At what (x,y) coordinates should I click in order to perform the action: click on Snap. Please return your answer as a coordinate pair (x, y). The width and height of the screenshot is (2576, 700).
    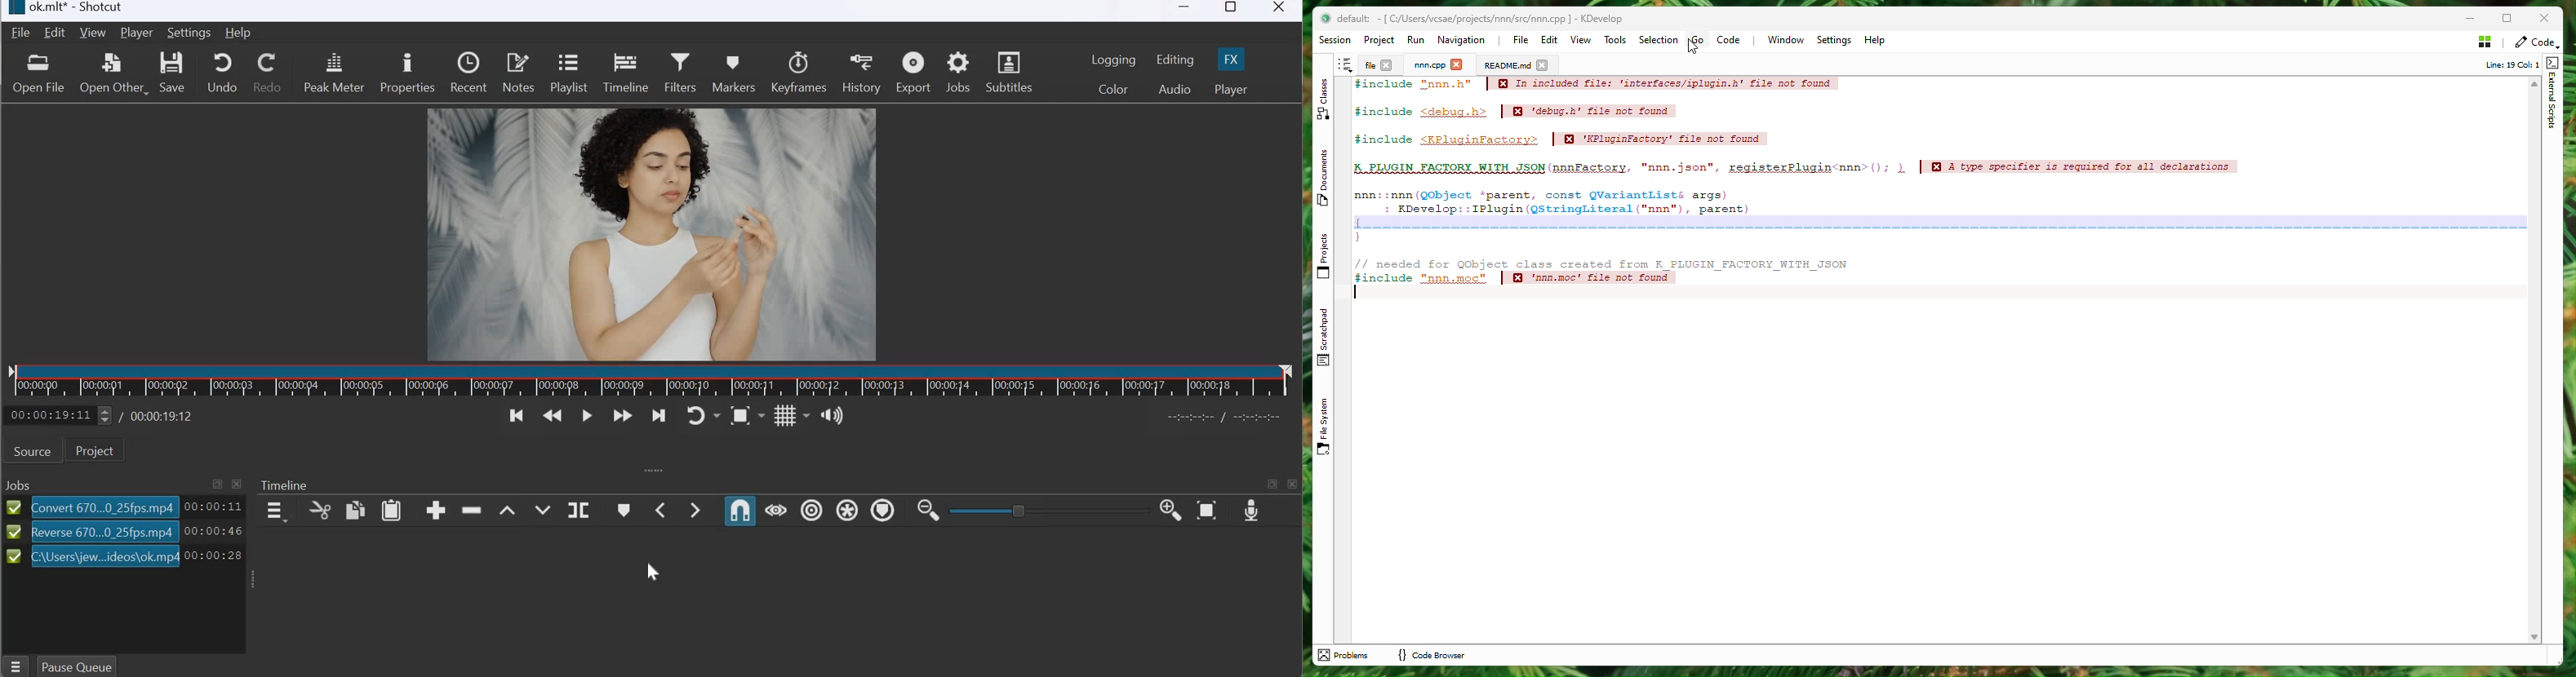
    Looking at the image, I should click on (741, 509).